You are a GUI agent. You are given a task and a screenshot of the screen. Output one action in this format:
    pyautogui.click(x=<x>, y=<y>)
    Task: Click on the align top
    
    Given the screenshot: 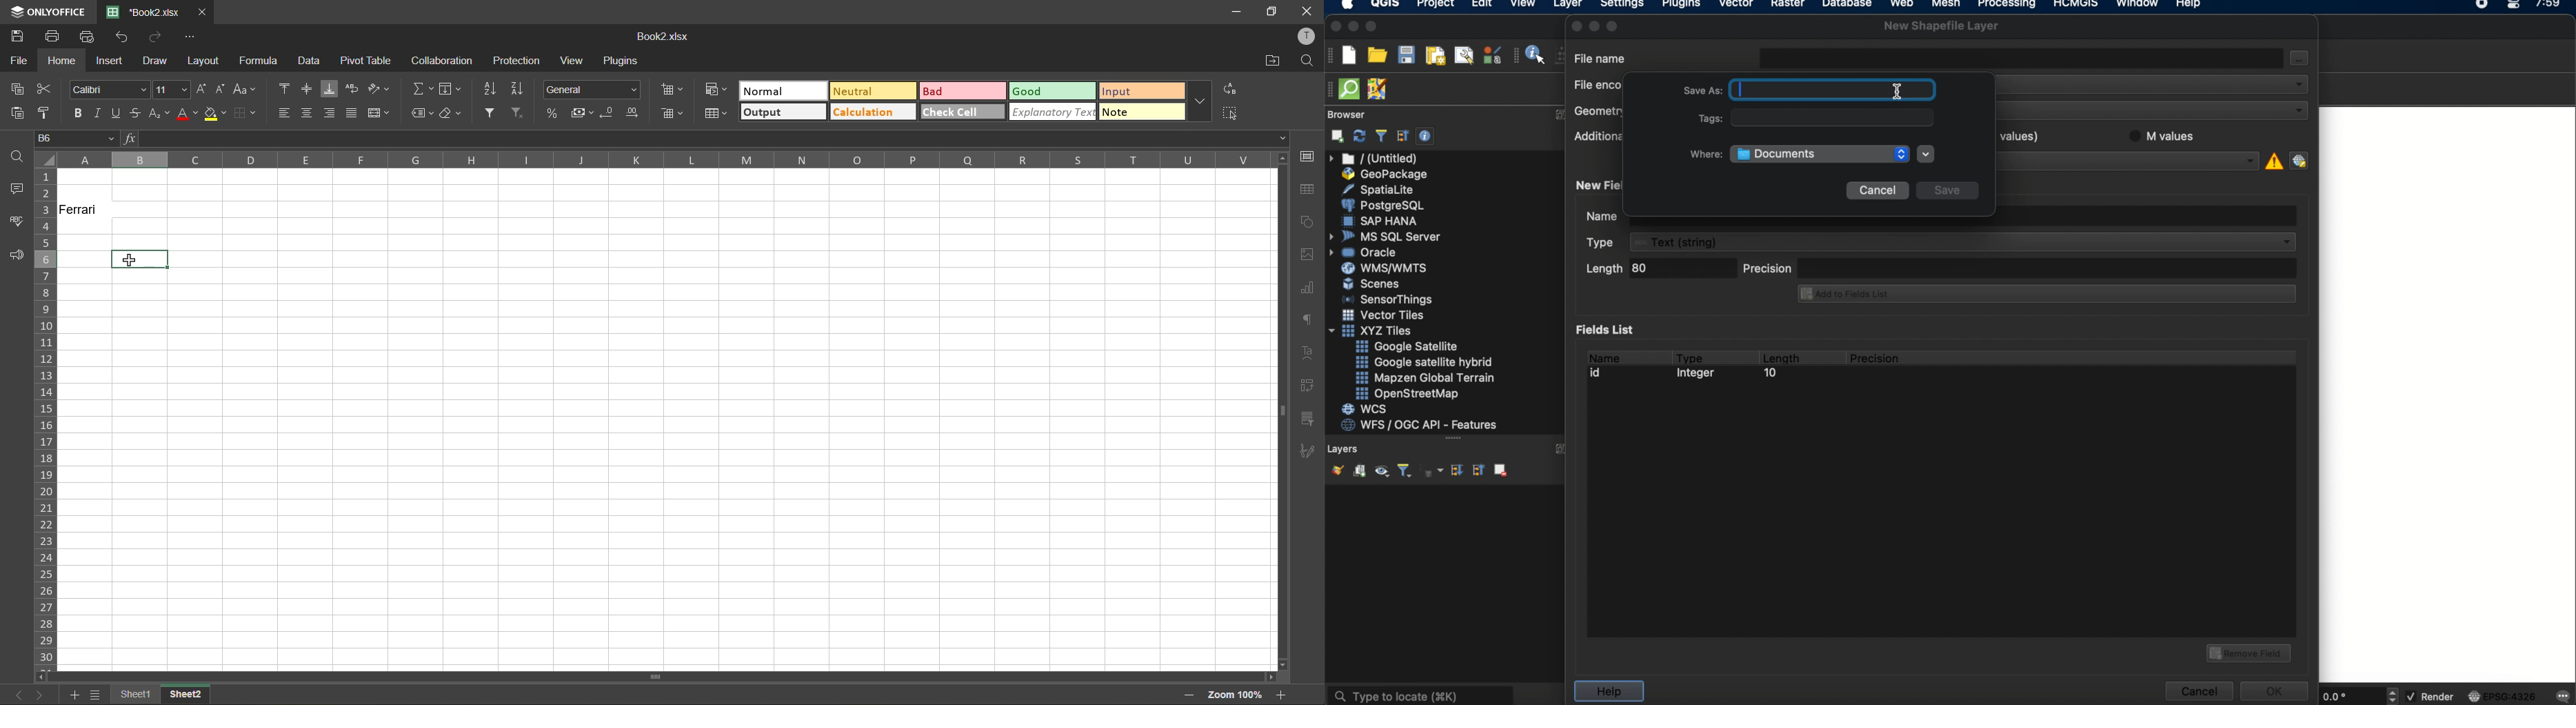 What is the action you would take?
    pyautogui.click(x=285, y=87)
    